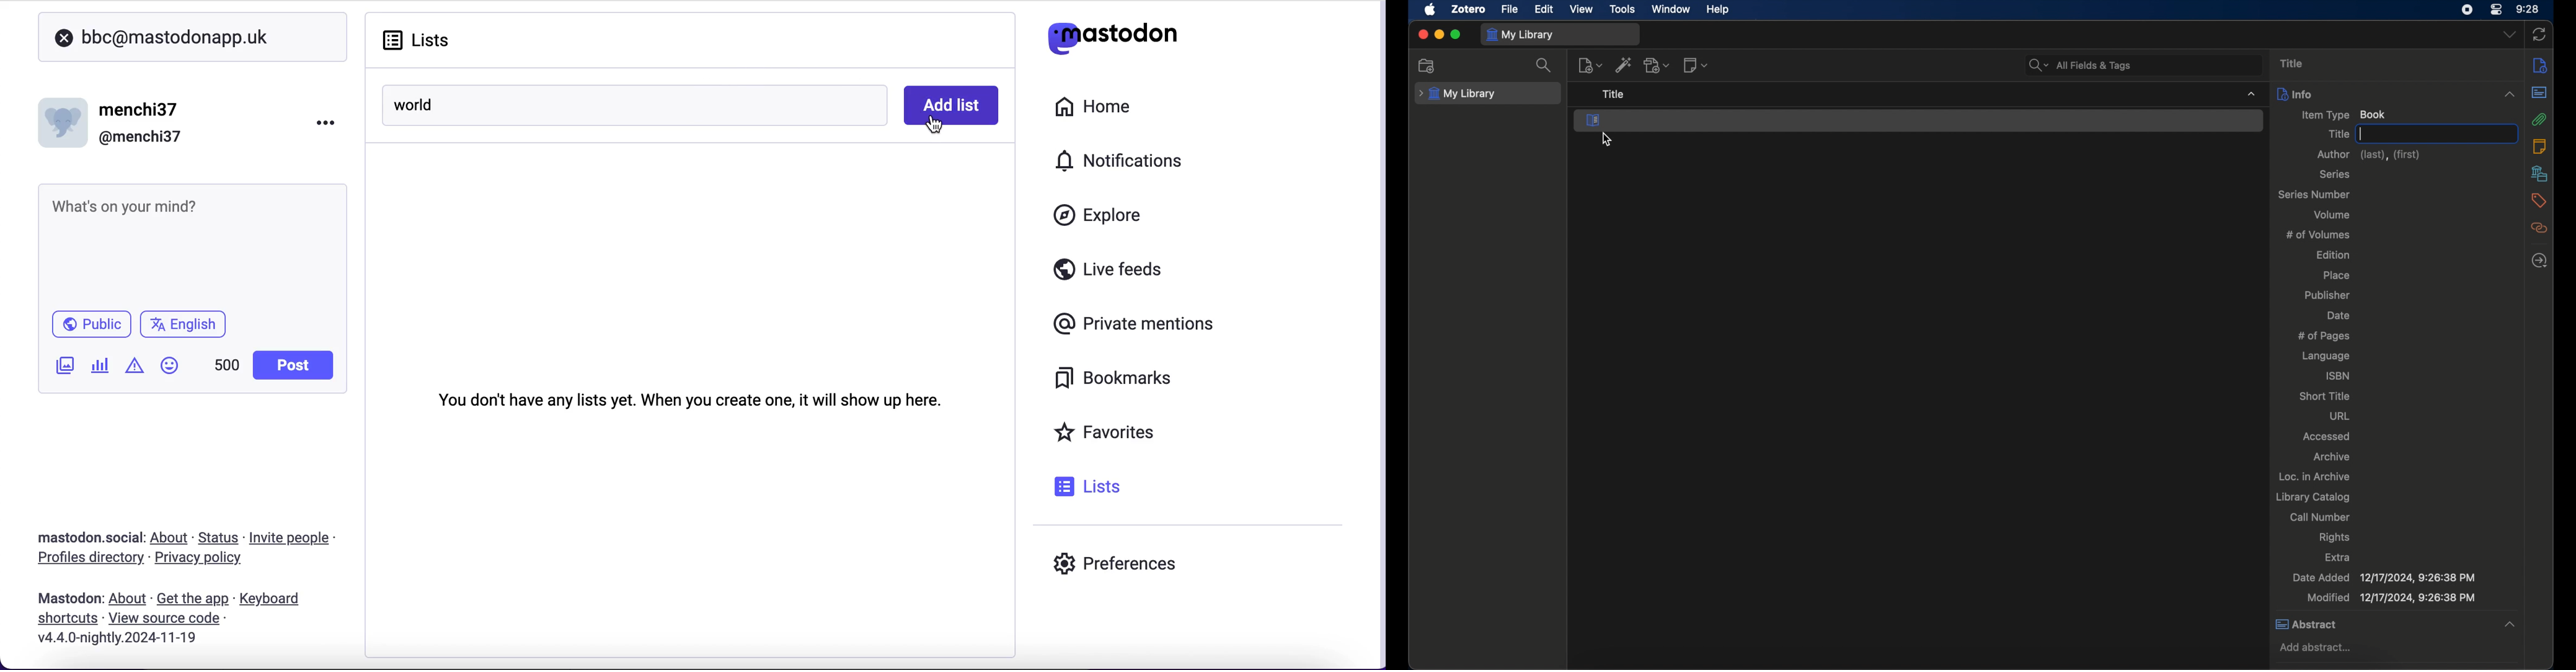  I want to click on notes, so click(2540, 146).